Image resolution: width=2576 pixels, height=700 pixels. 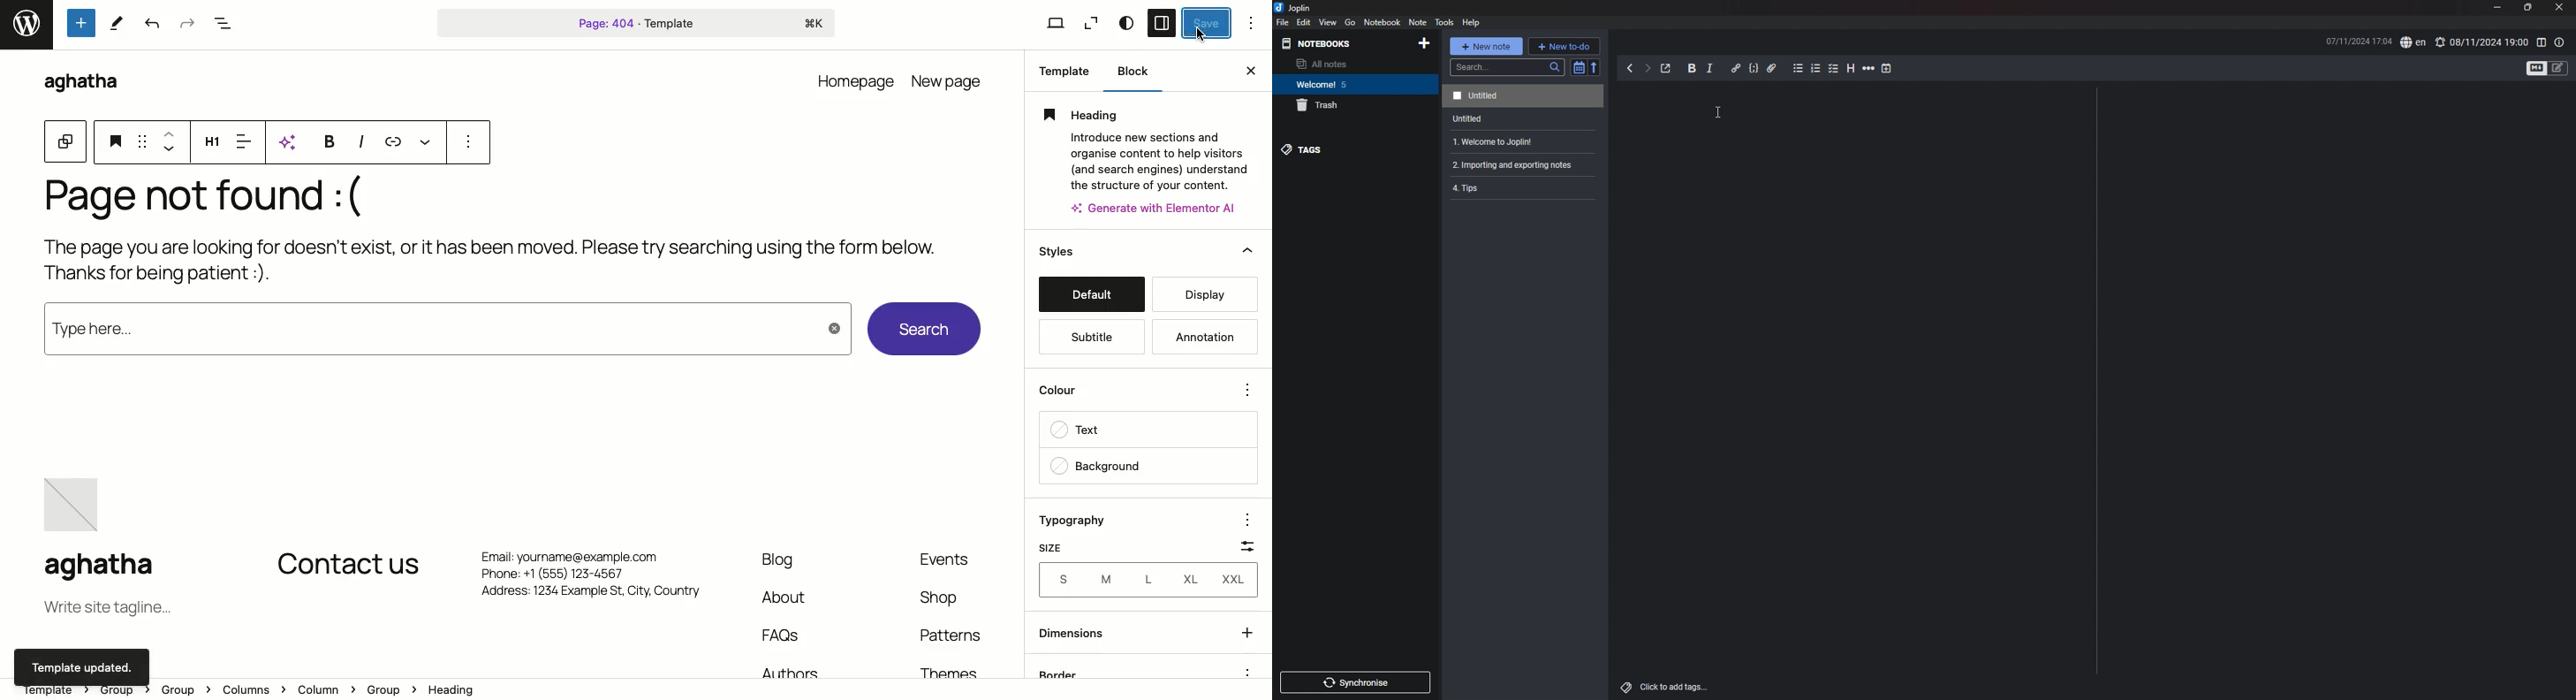 What do you see at coordinates (637, 692) in the screenshot?
I see `Location` at bounding box center [637, 692].